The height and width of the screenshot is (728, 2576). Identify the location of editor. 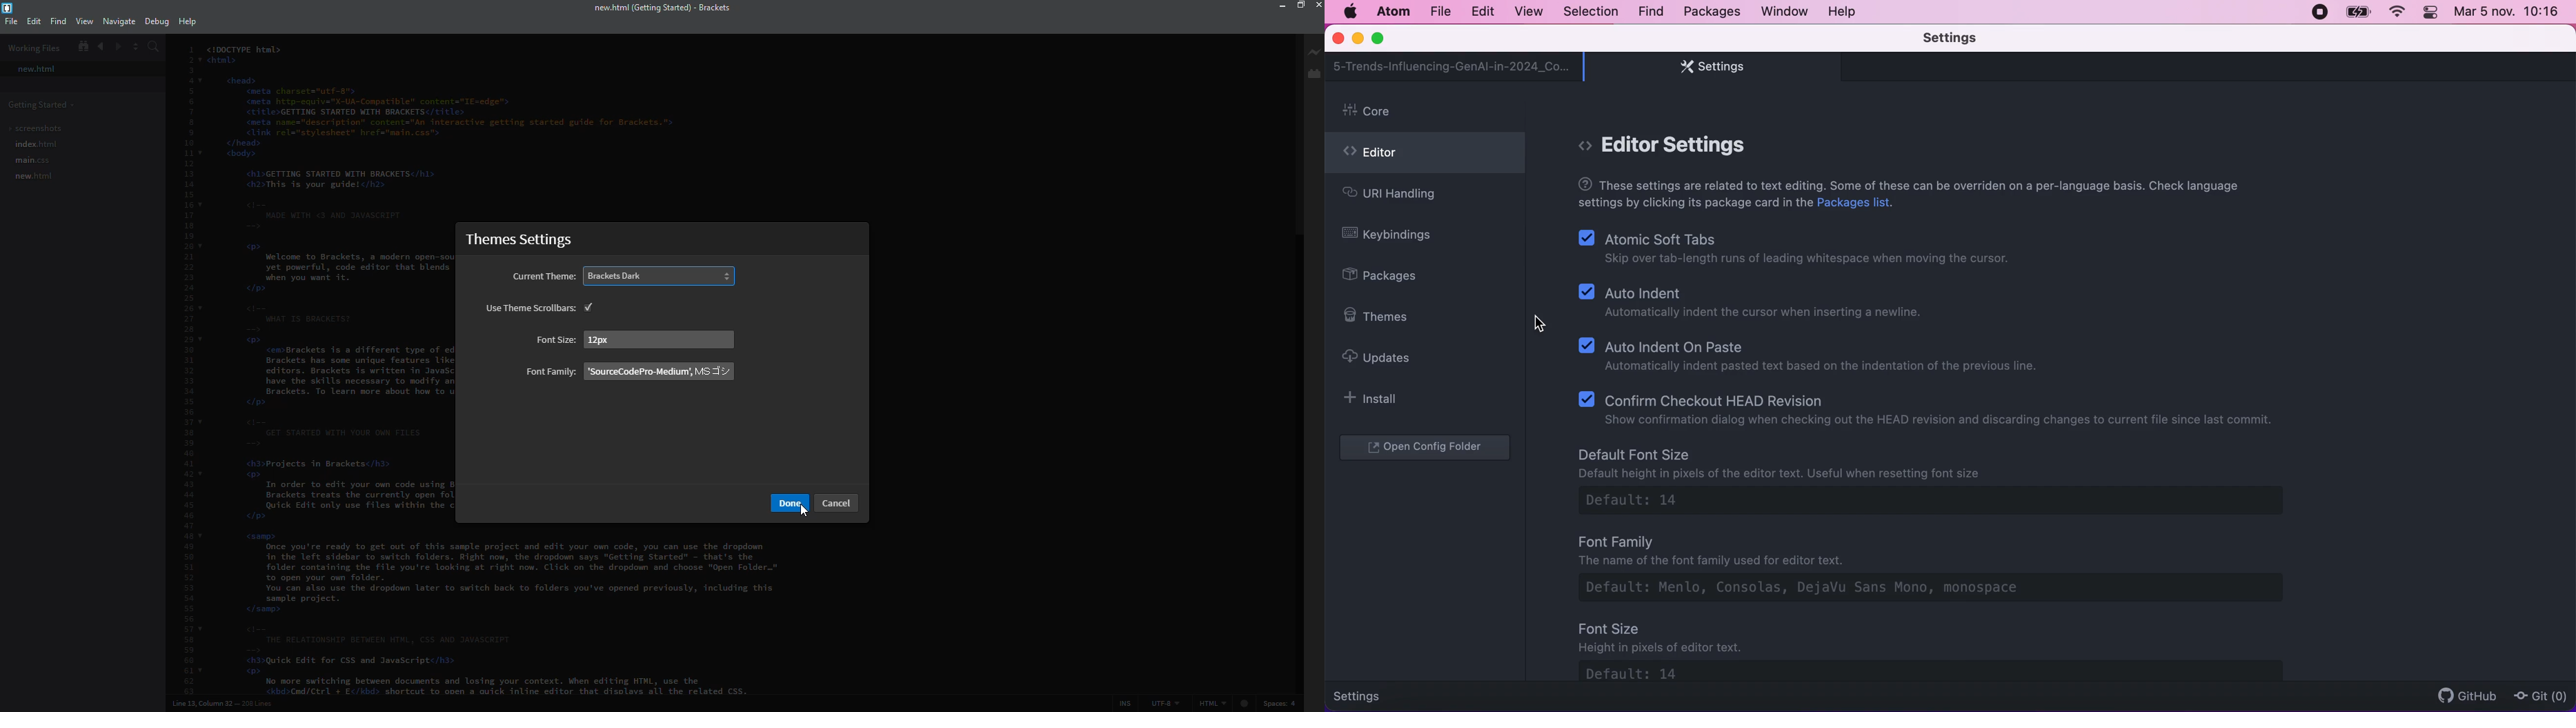
(1425, 156).